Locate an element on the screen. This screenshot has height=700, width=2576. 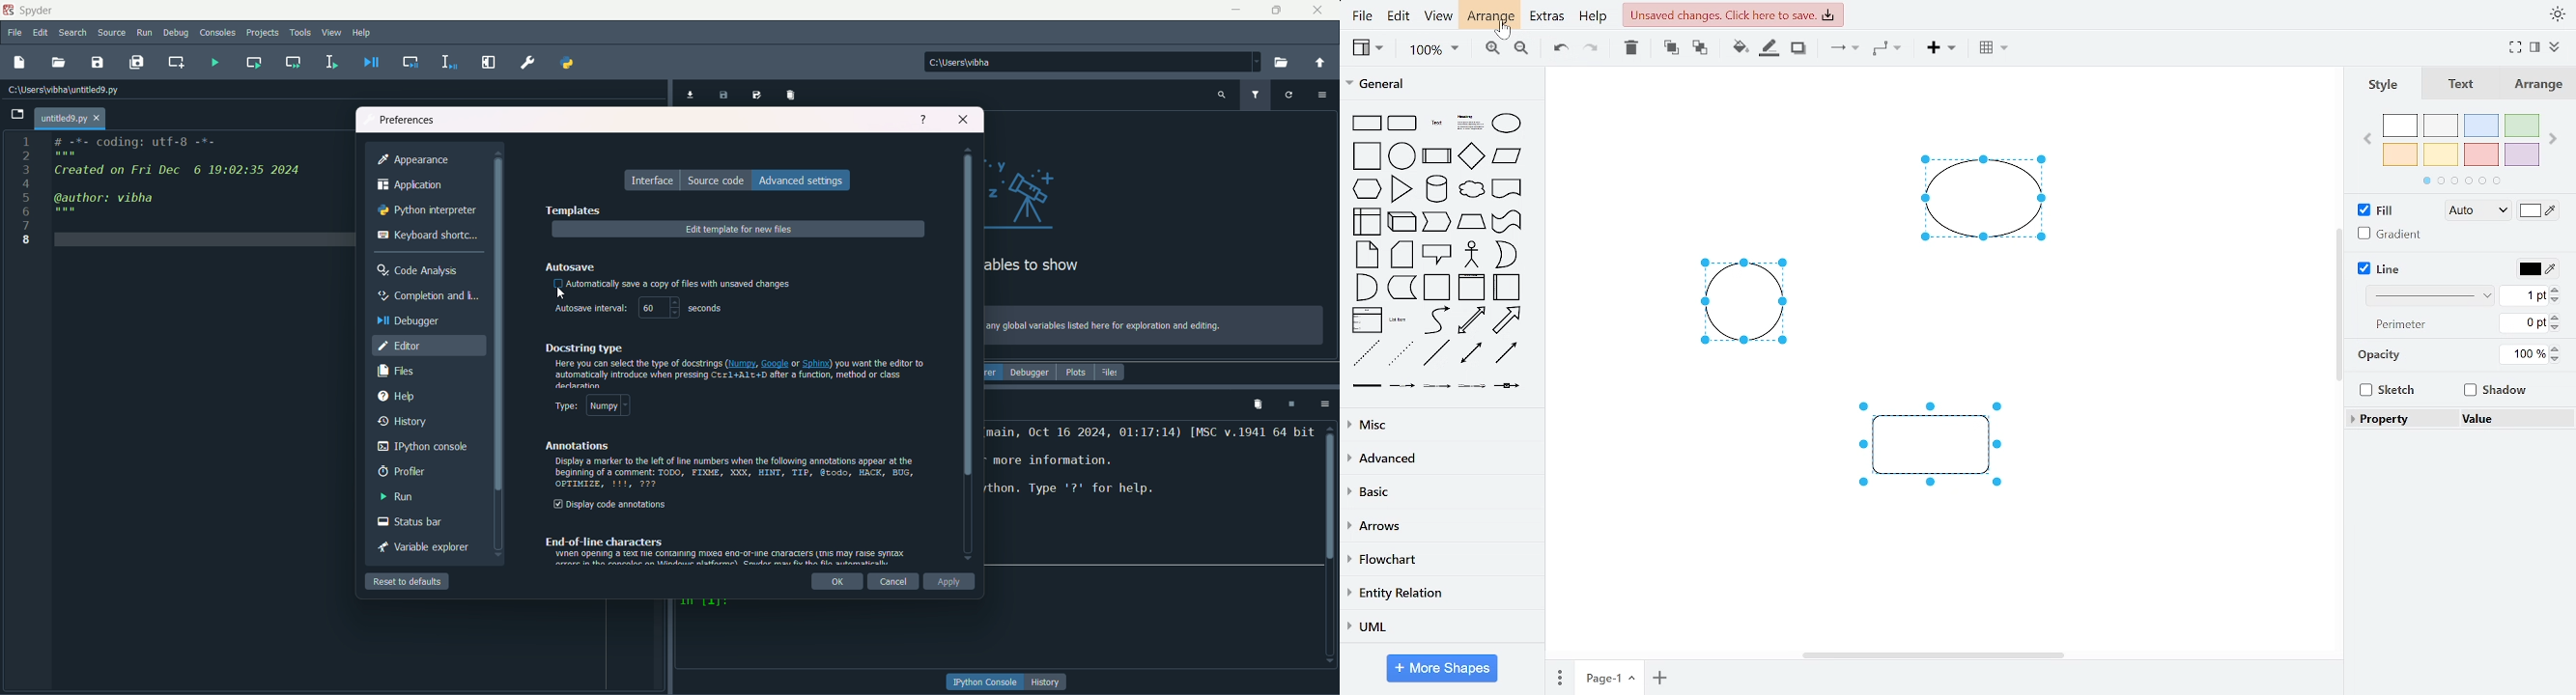
variable explorer is located at coordinates (422, 548).